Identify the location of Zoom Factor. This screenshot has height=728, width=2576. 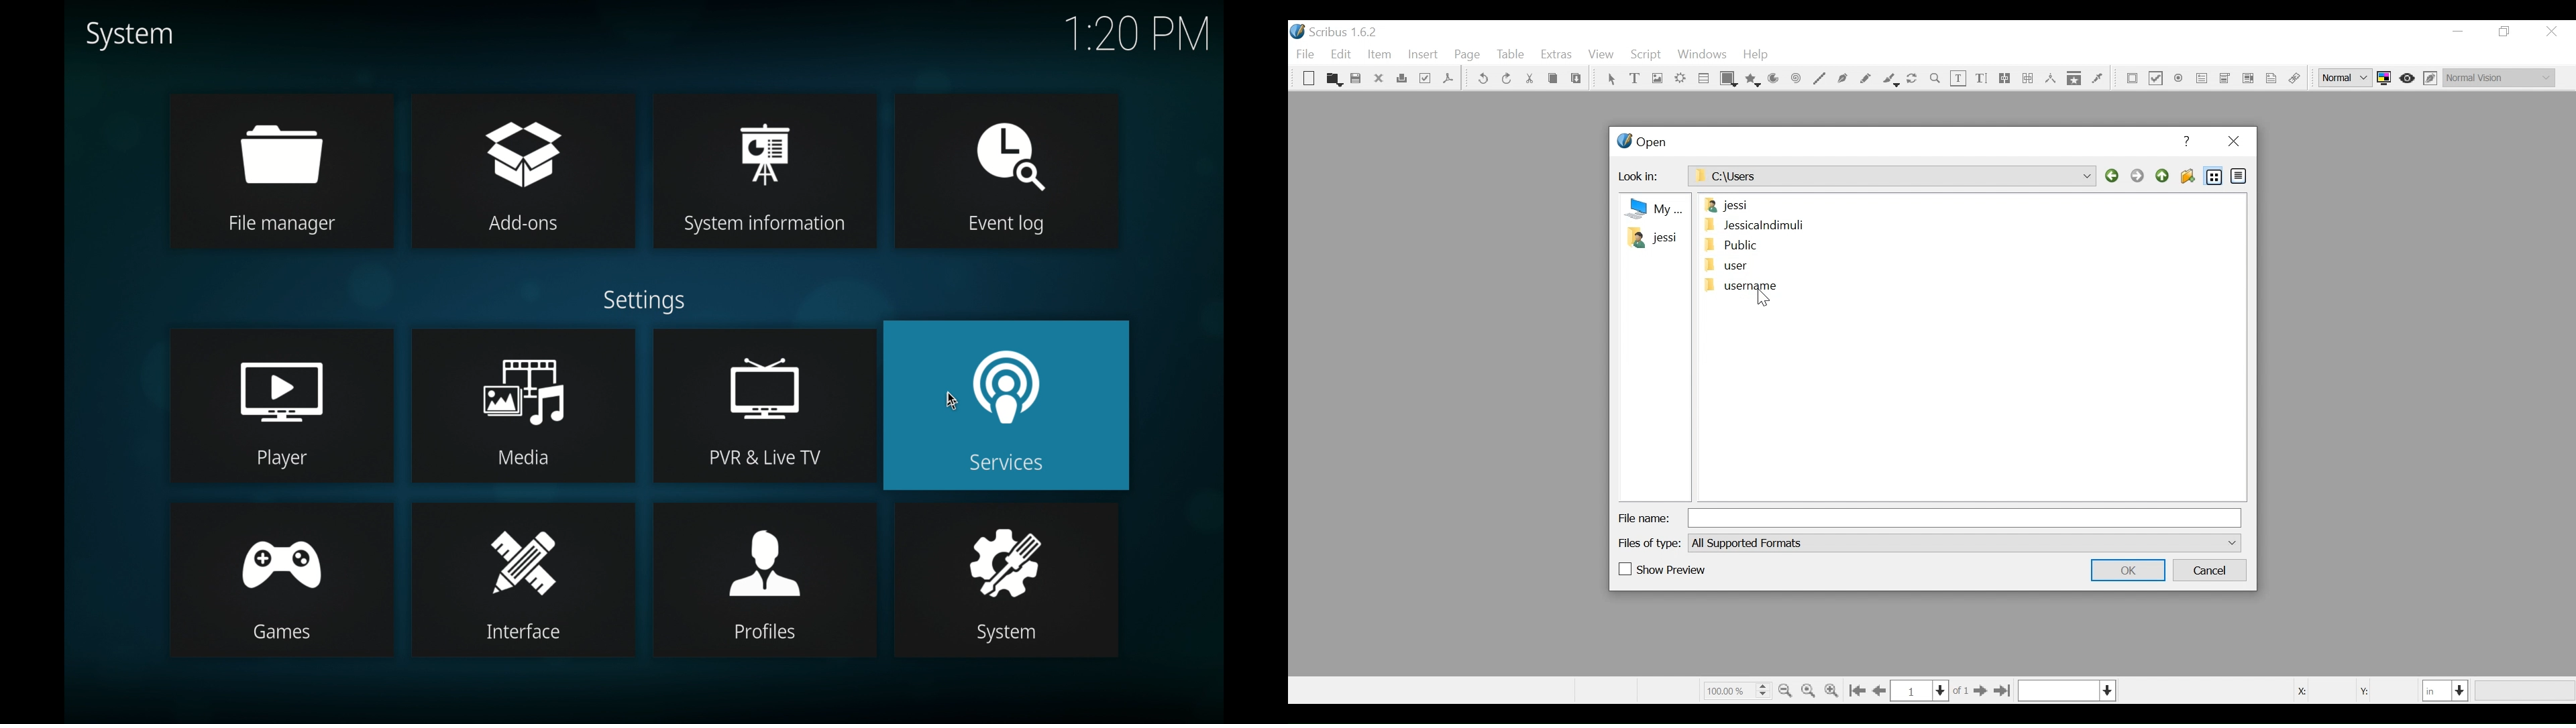
(1736, 690).